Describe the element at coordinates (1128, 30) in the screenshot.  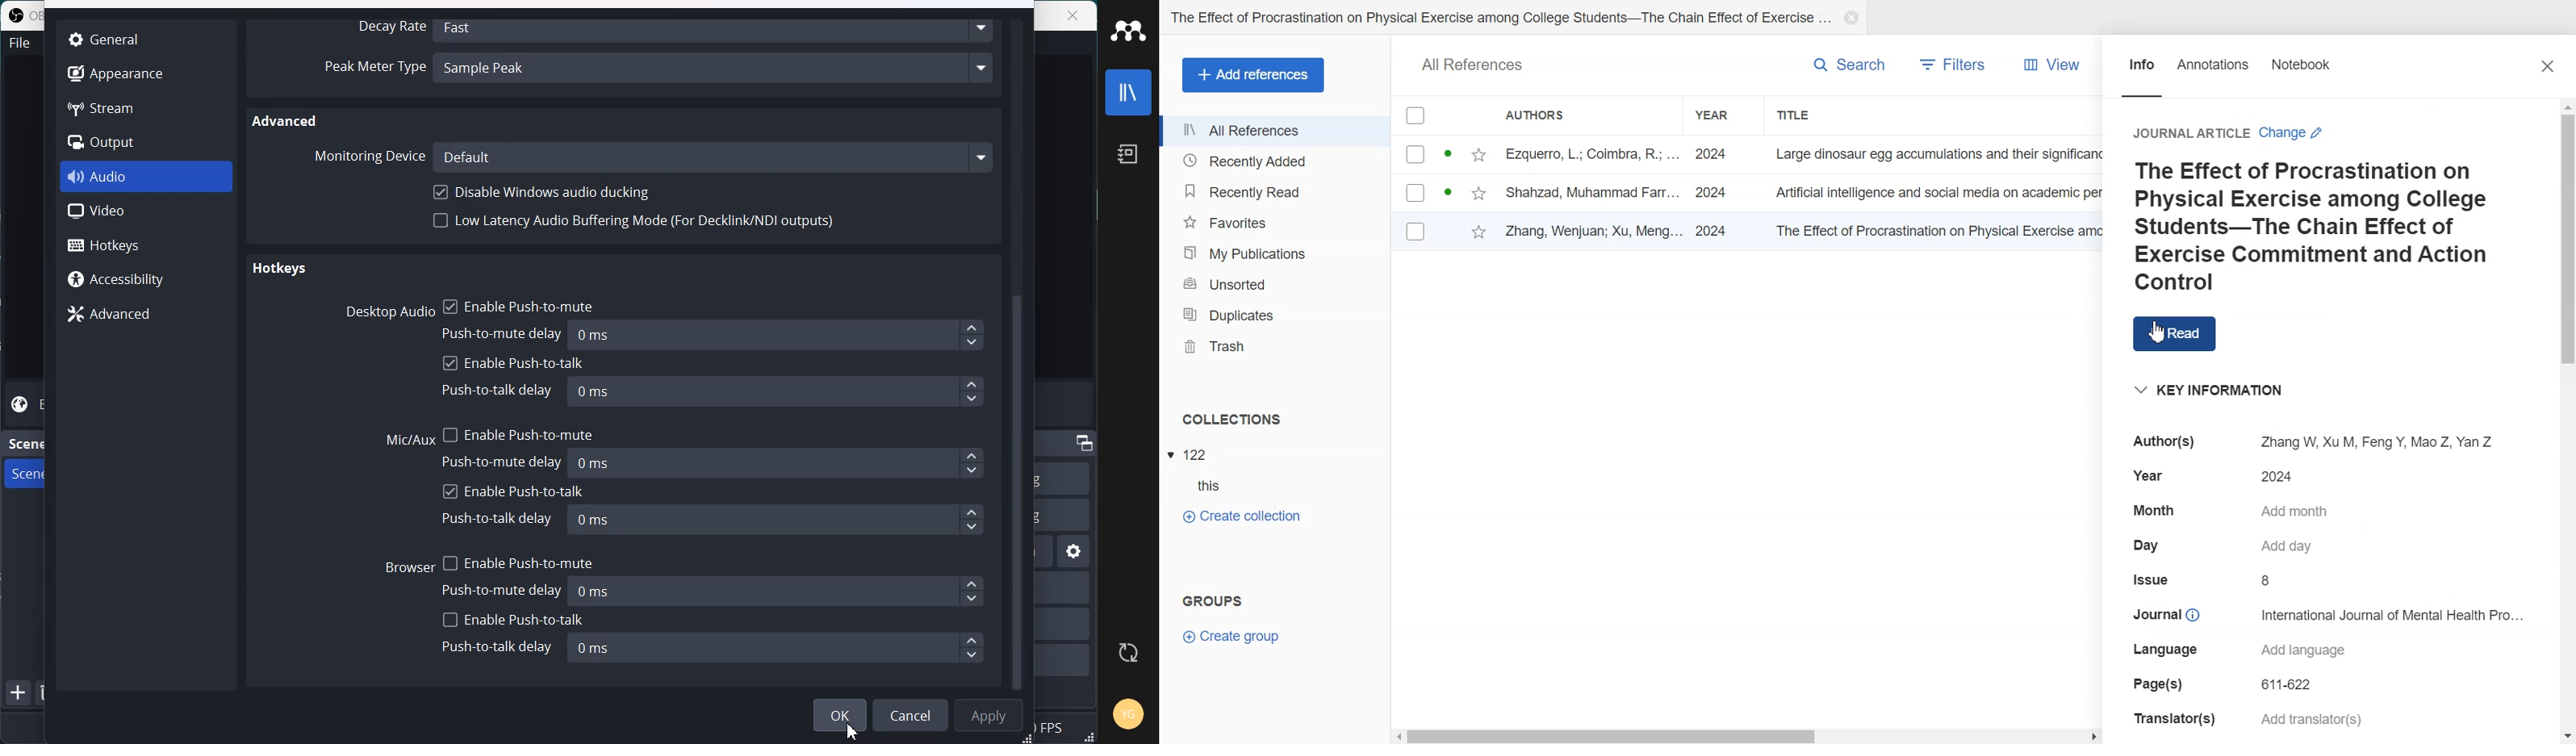
I see `Logo` at that location.